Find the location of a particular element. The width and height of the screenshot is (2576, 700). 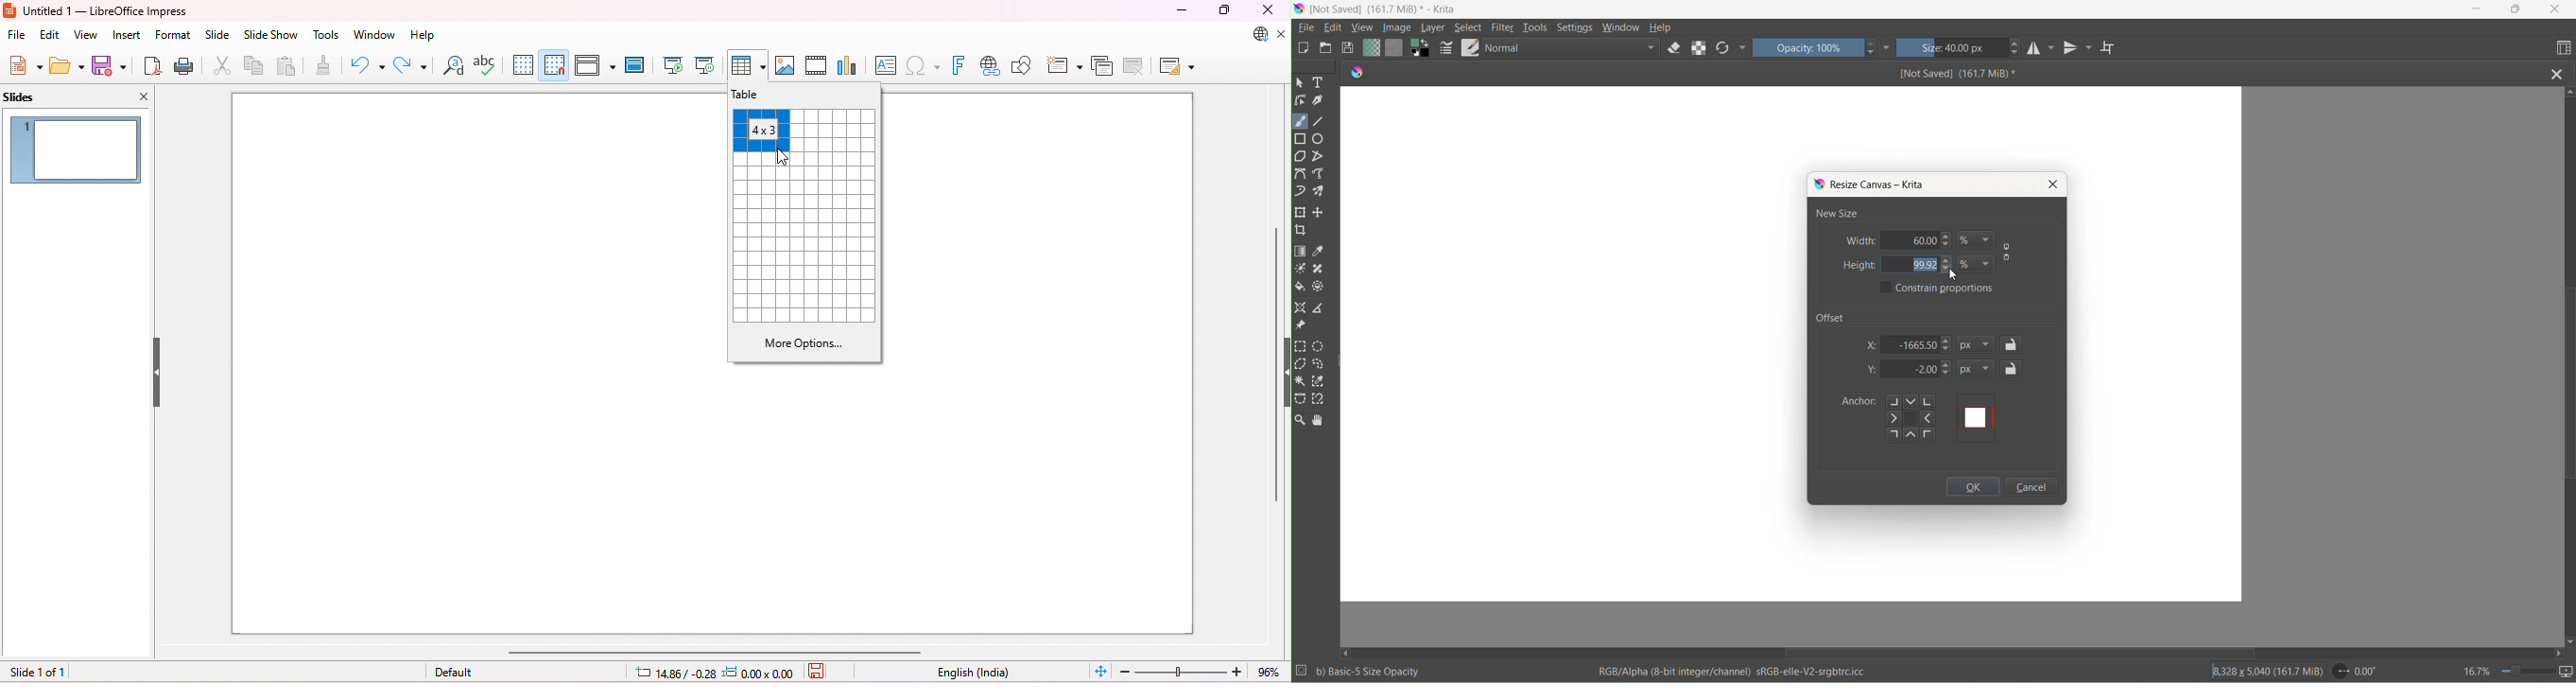

colorize mask tool is located at coordinates (1301, 269).